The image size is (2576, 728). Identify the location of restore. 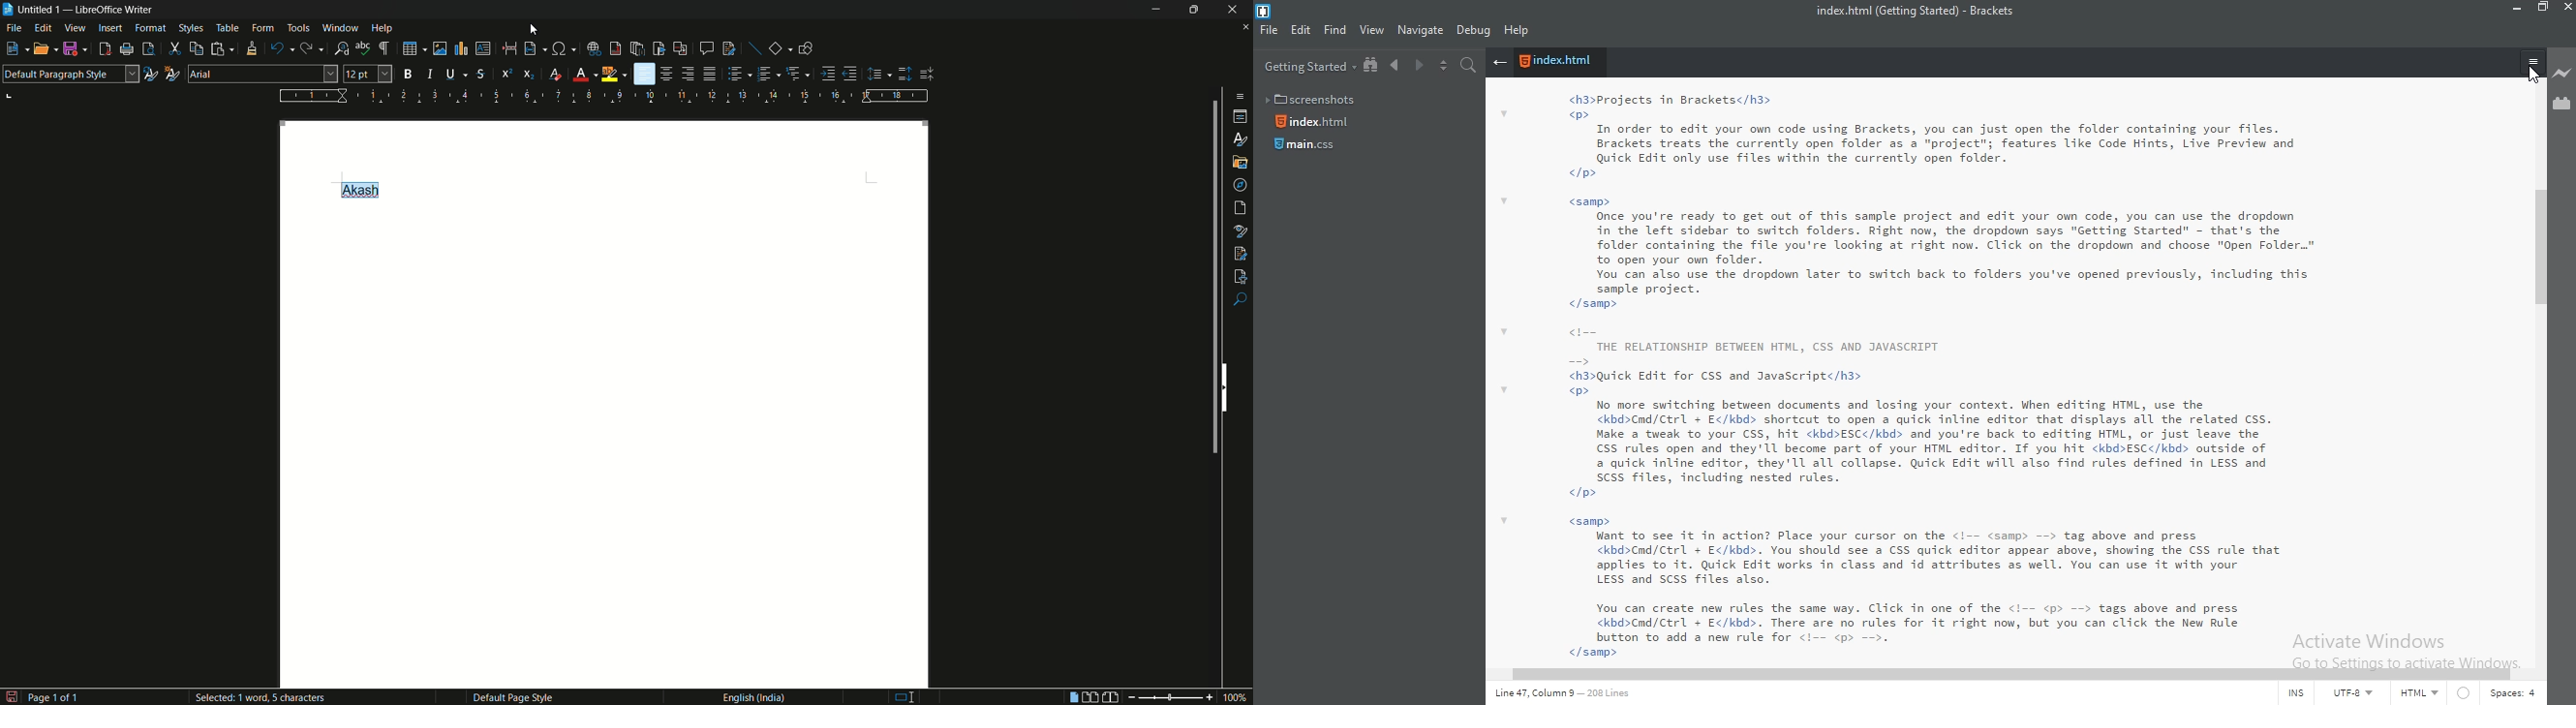
(2545, 11).